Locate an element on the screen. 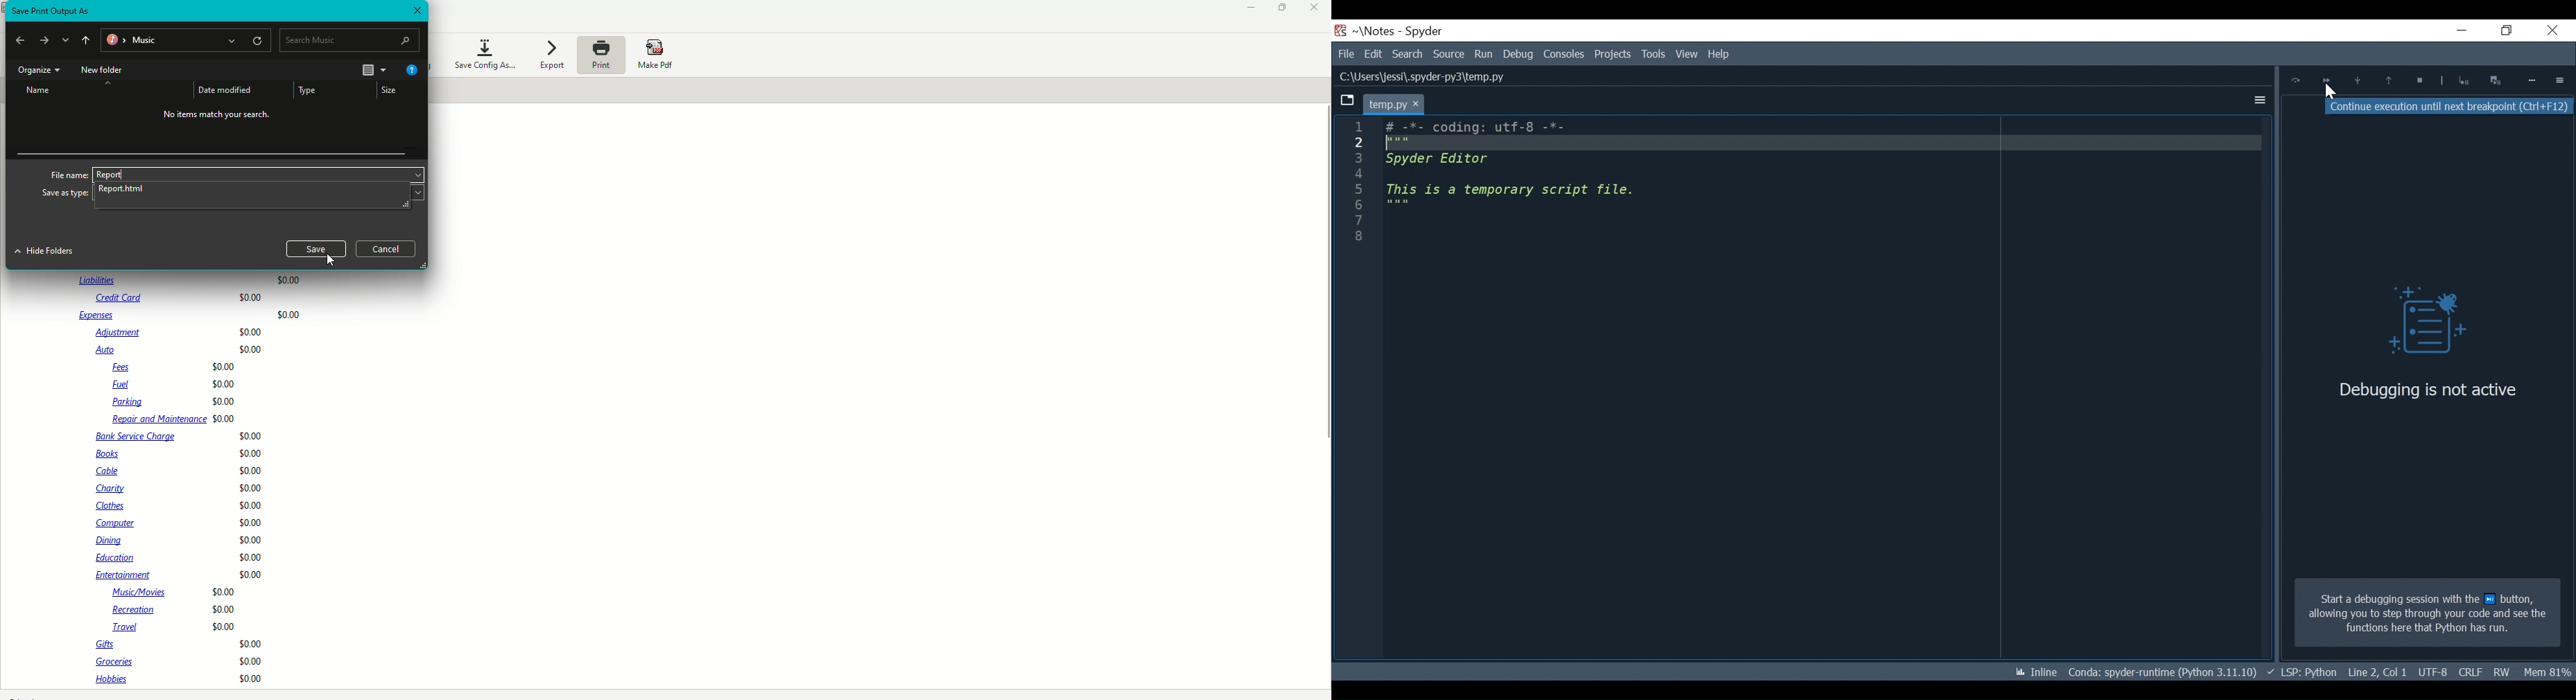  Continue ExecutionUntil next breakpoint toolpit is located at coordinates (2450, 107).